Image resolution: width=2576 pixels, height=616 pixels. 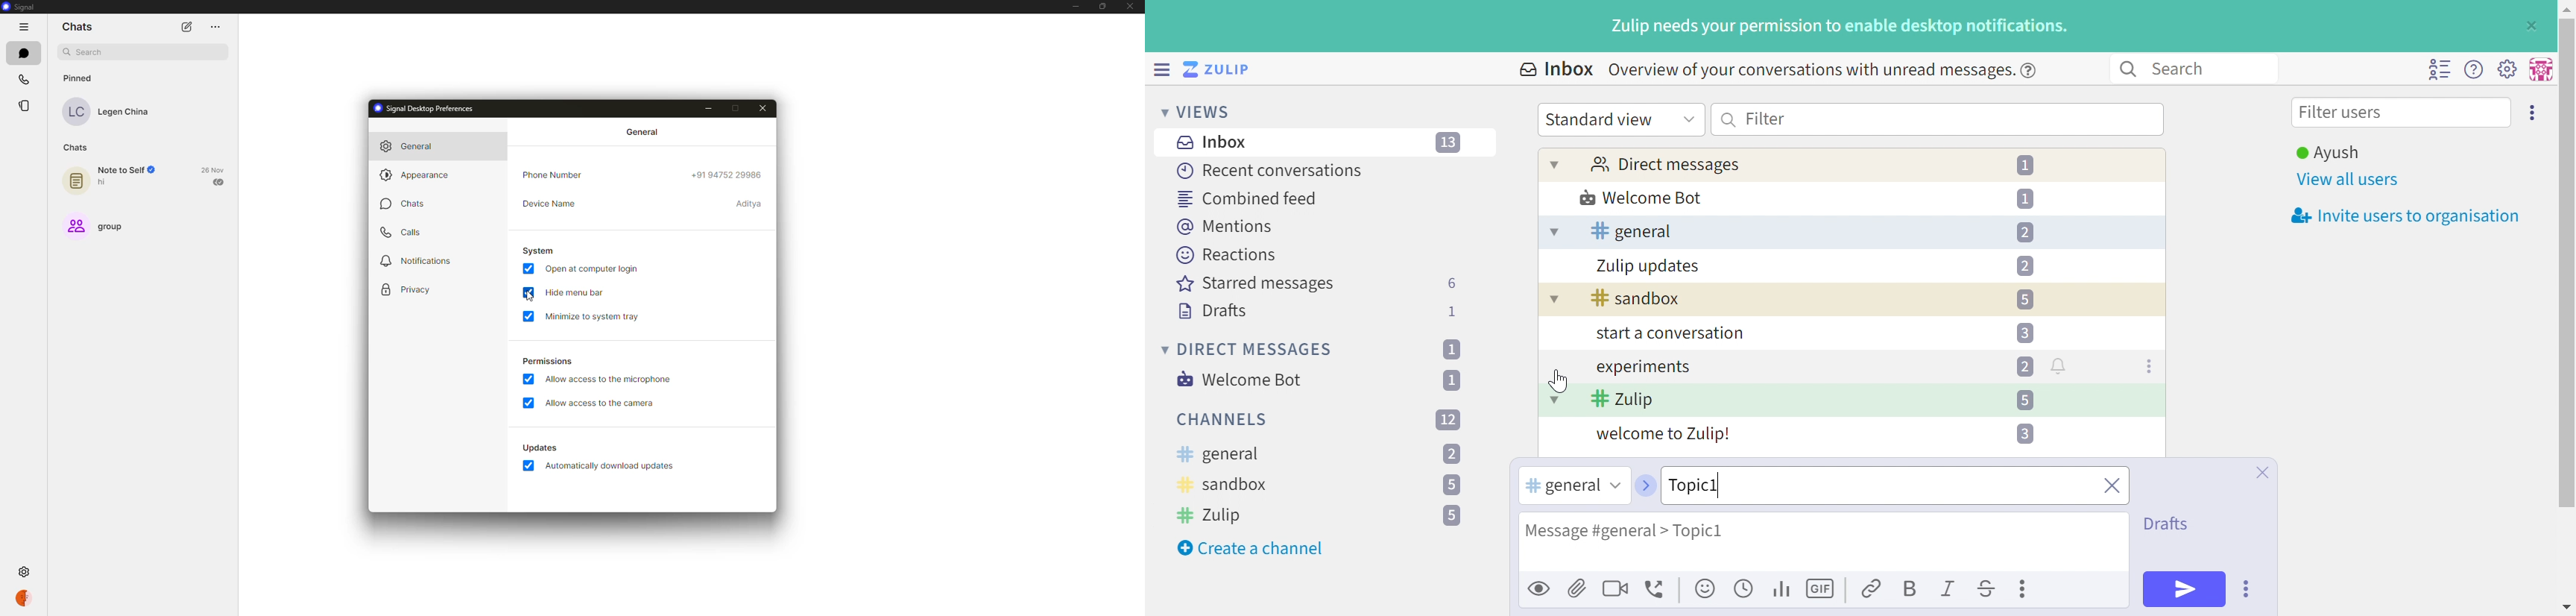 I want to click on Upload files, so click(x=1577, y=588).